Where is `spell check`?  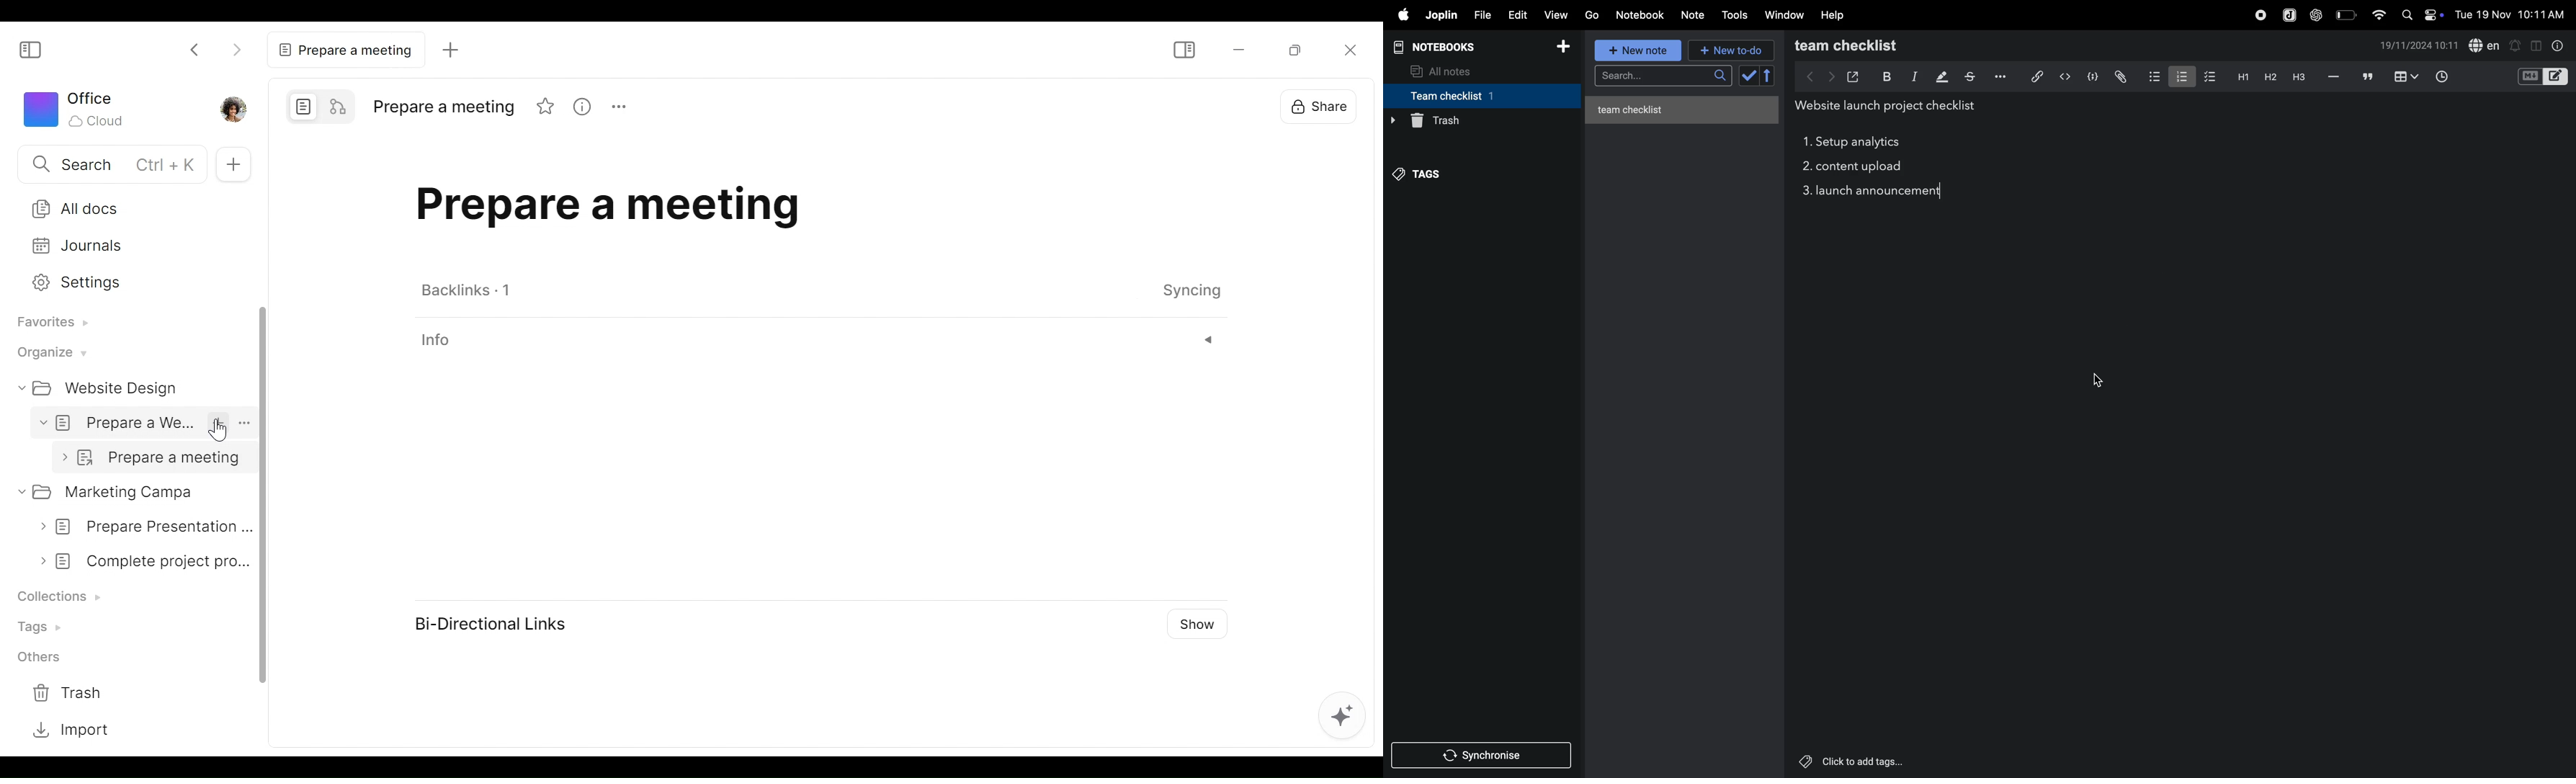 spell check is located at coordinates (2485, 45).